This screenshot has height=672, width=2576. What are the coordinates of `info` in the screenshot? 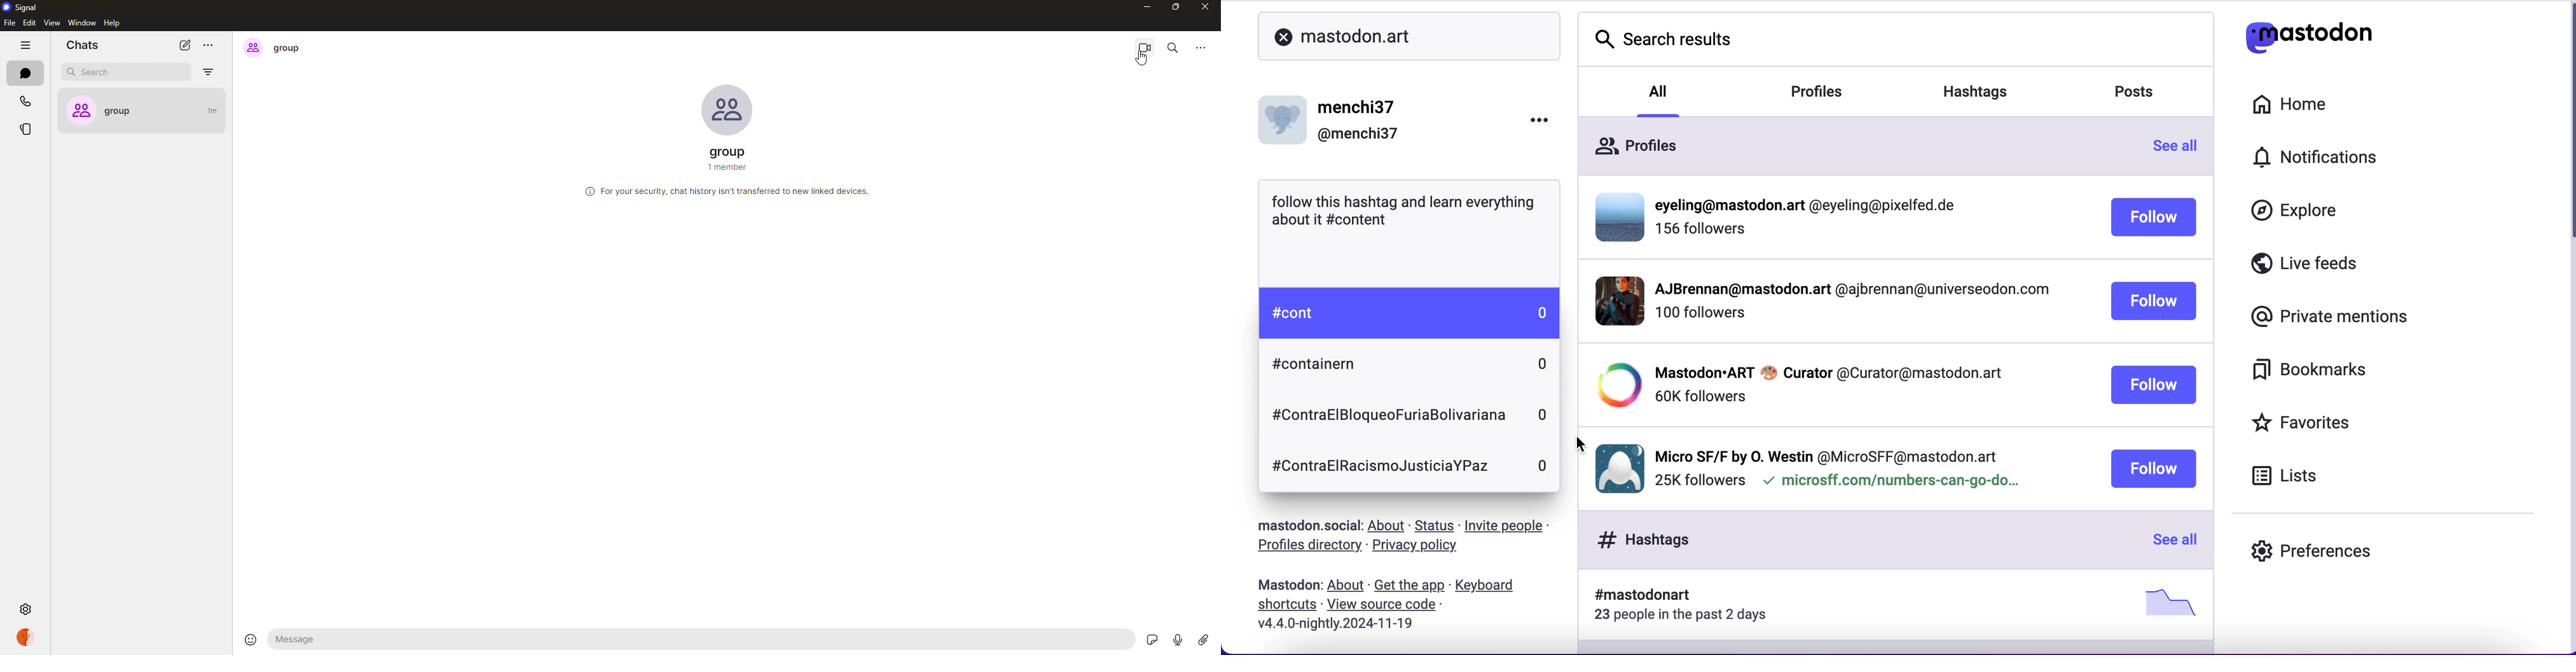 It's located at (726, 189).